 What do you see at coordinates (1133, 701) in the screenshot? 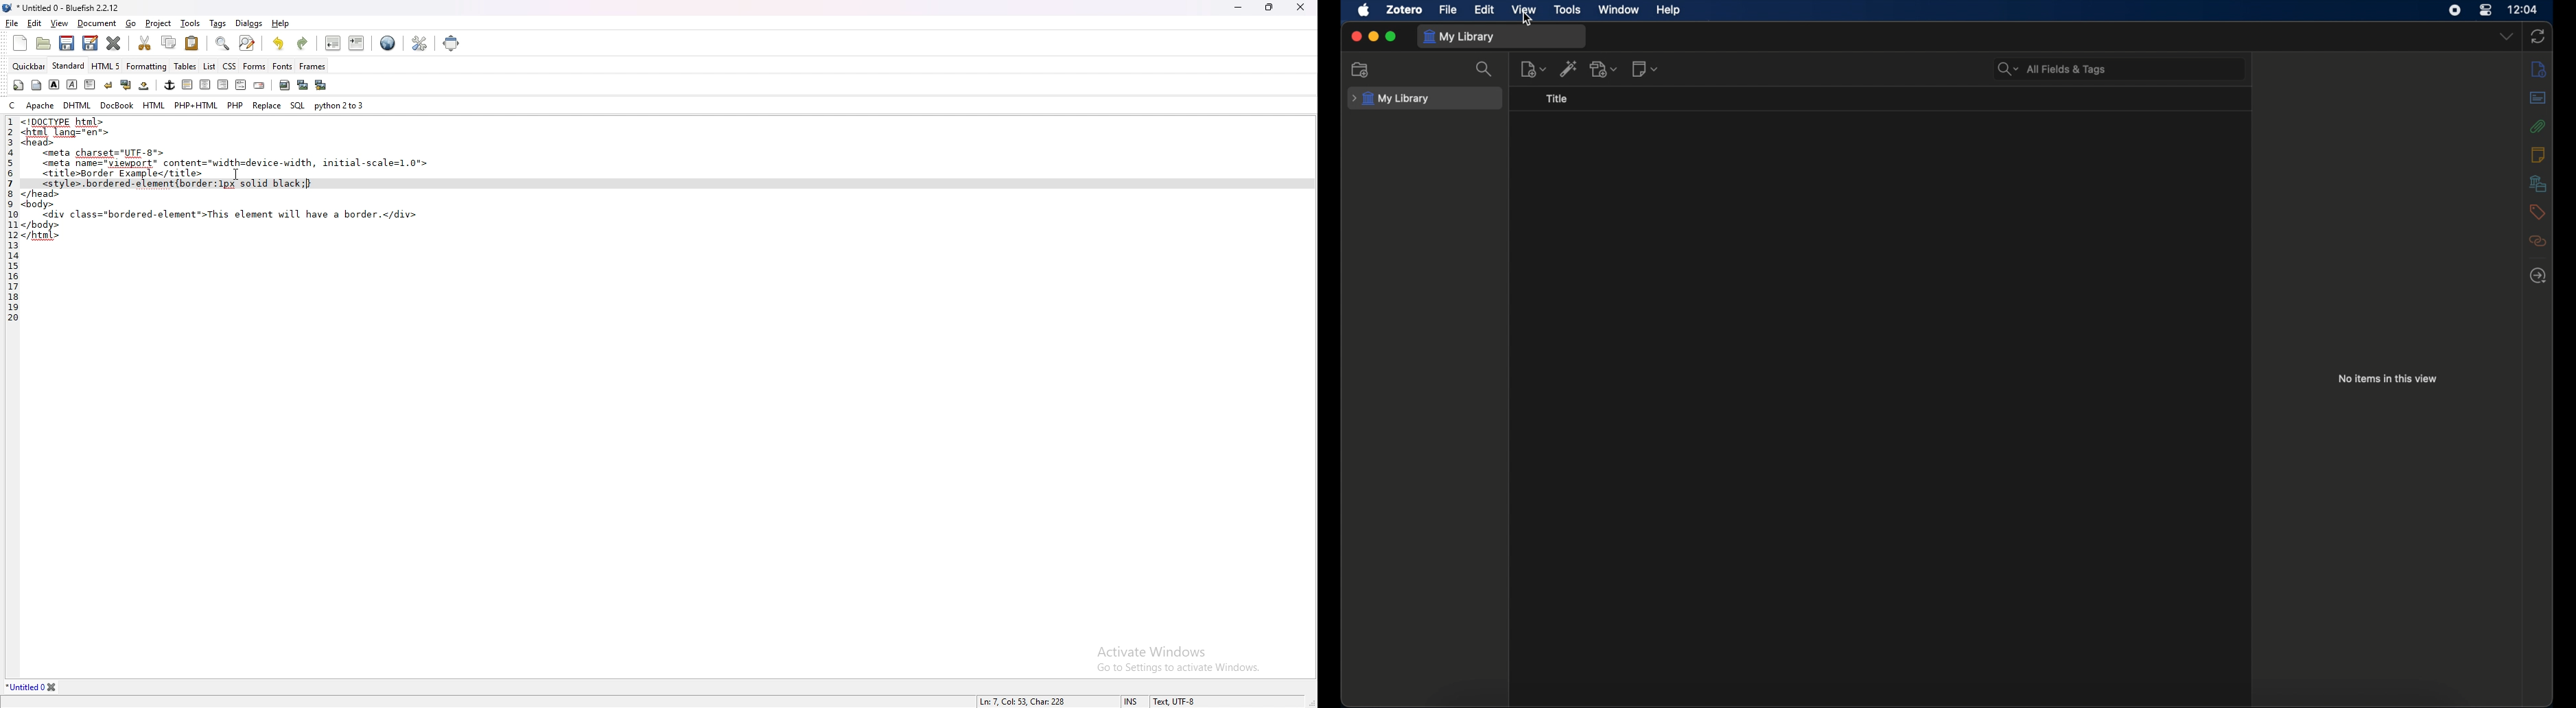
I see `INS` at bounding box center [1133, 701].